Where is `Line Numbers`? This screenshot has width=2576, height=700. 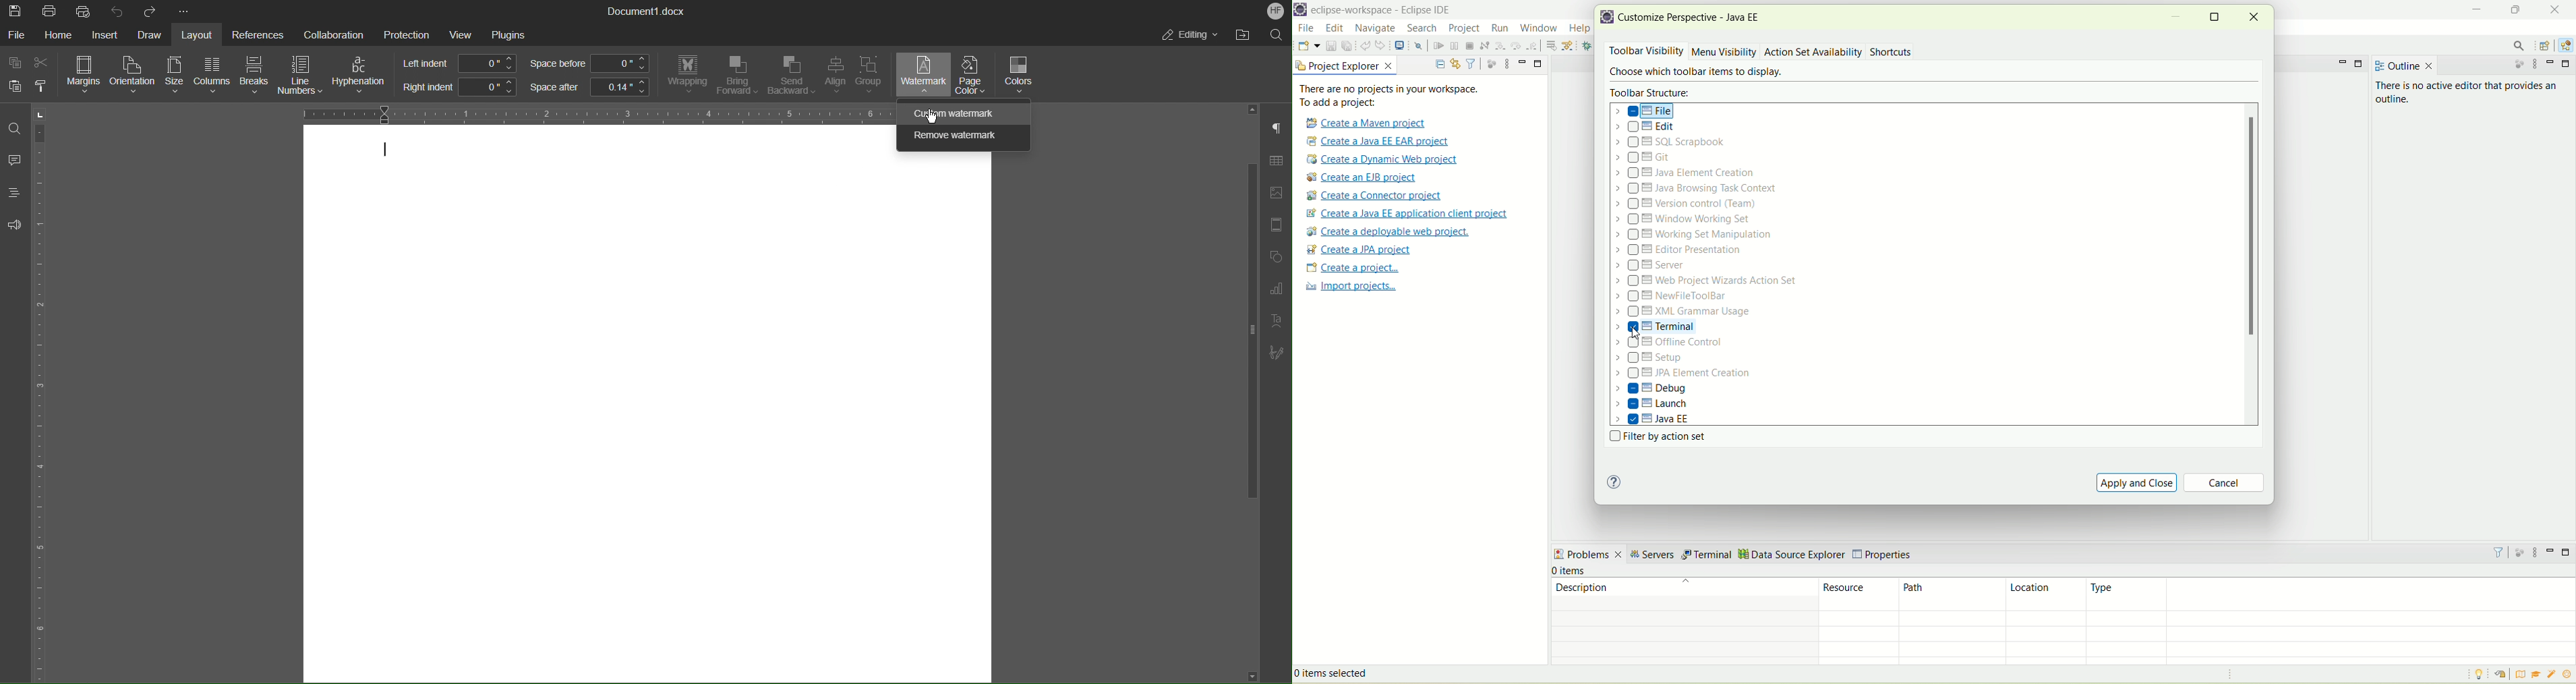 Line Numbers is located at coordinates (301, 77).